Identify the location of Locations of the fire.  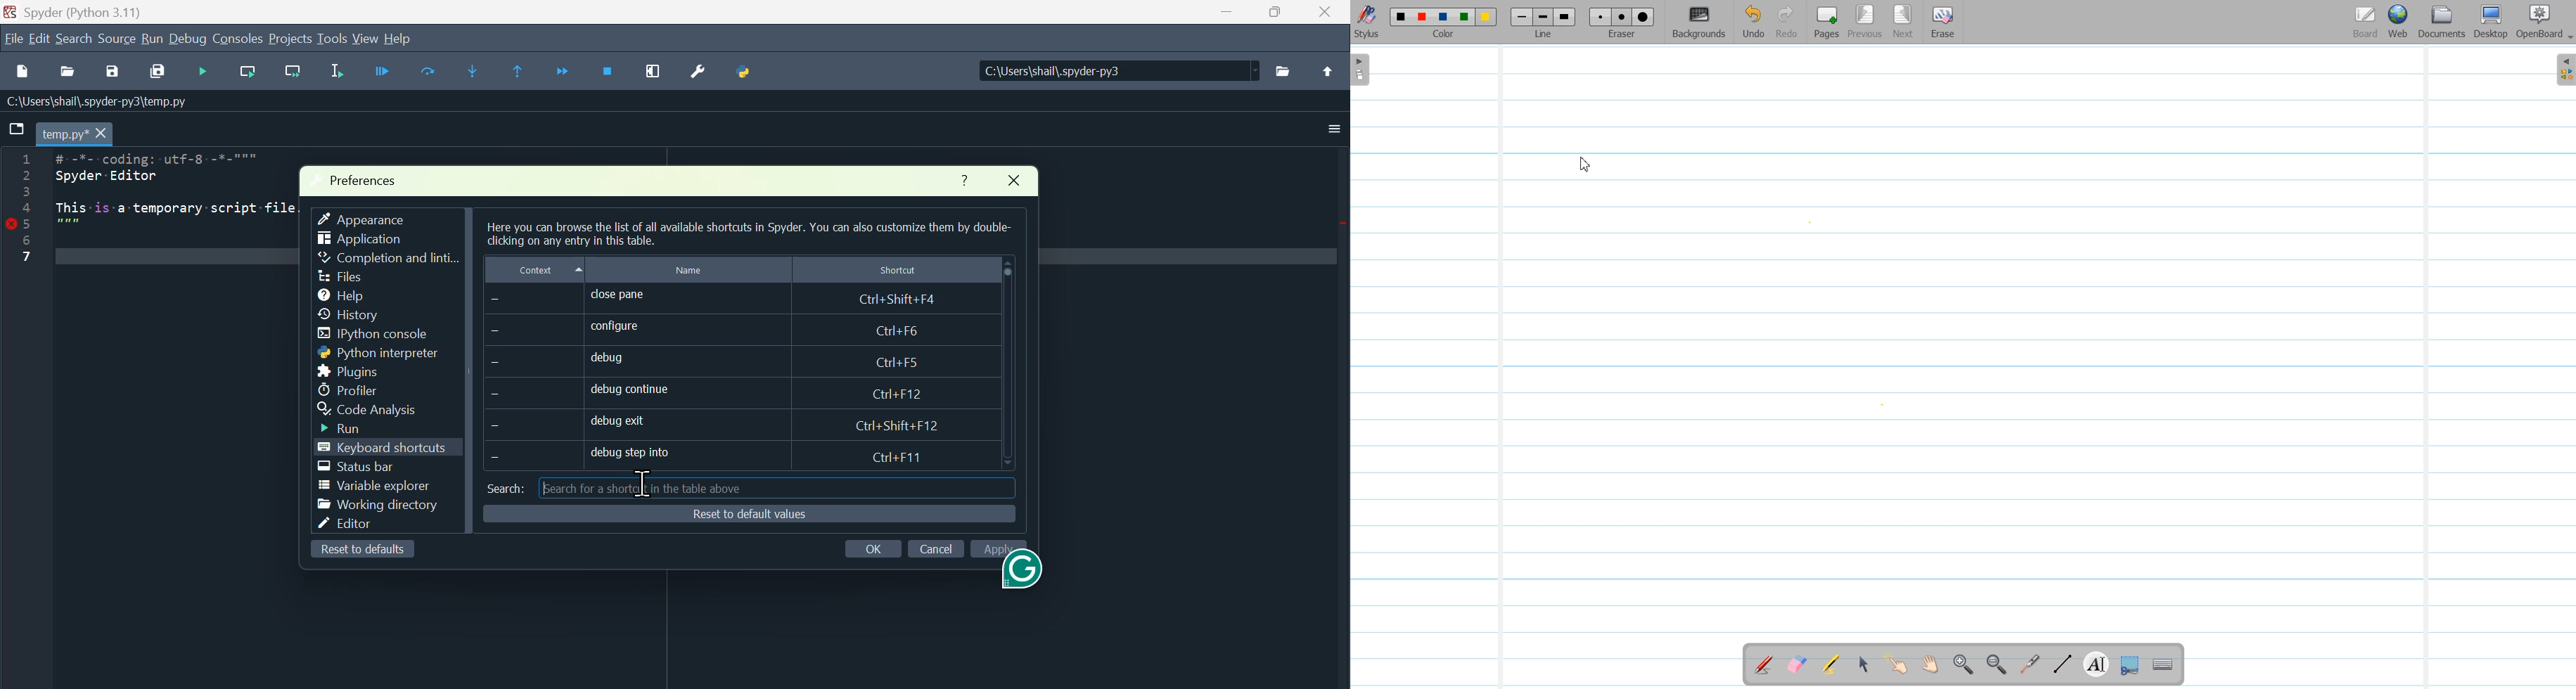
(1111, 75).